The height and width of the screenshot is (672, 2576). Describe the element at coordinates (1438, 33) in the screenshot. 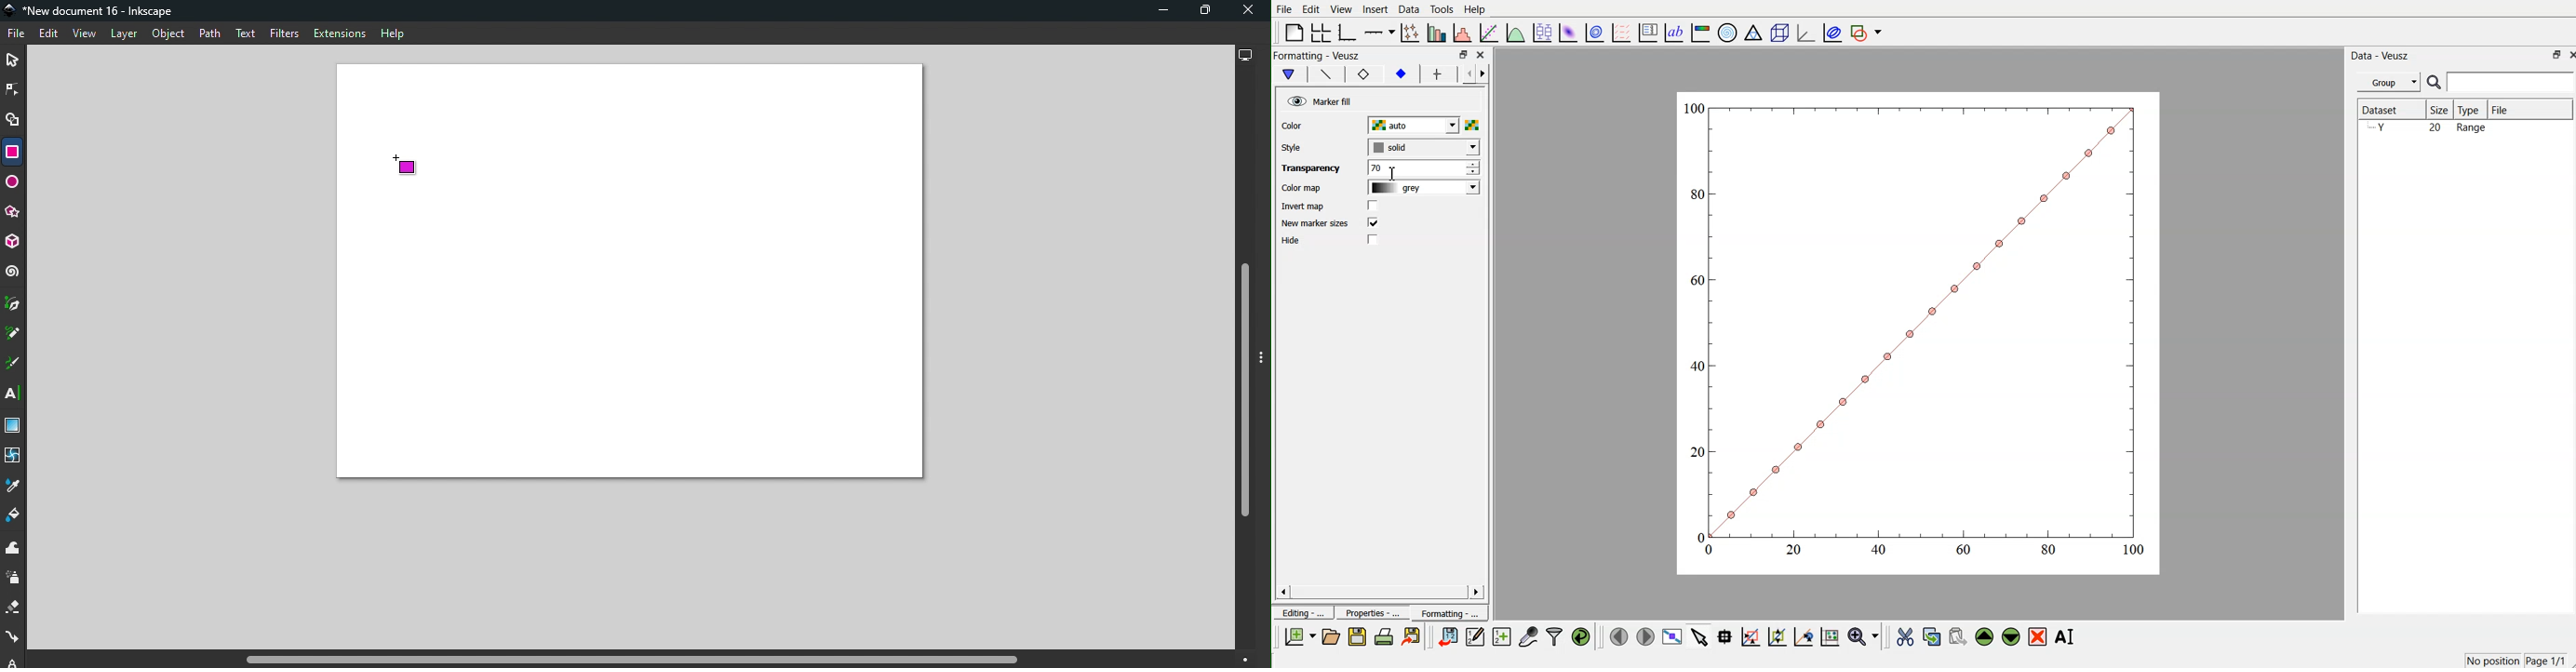

I see `plot bar graphs` at that location.